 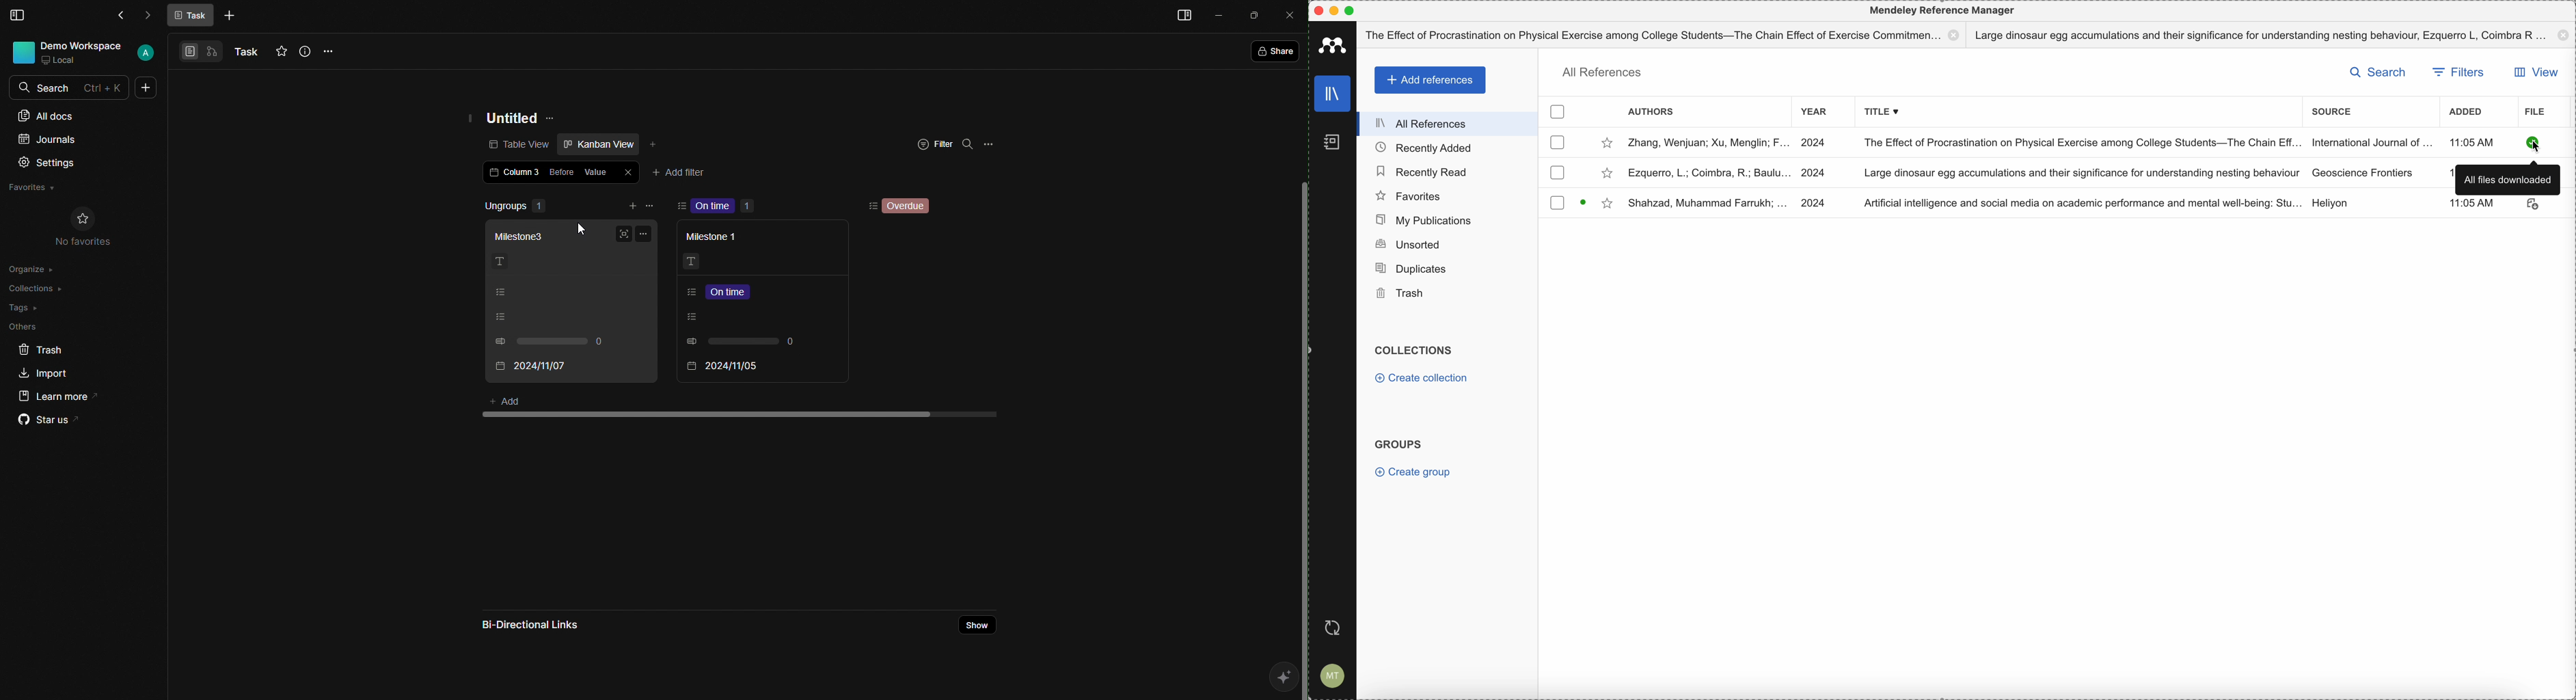 I want to click on Heliyon, so click(x=2332, y=205).